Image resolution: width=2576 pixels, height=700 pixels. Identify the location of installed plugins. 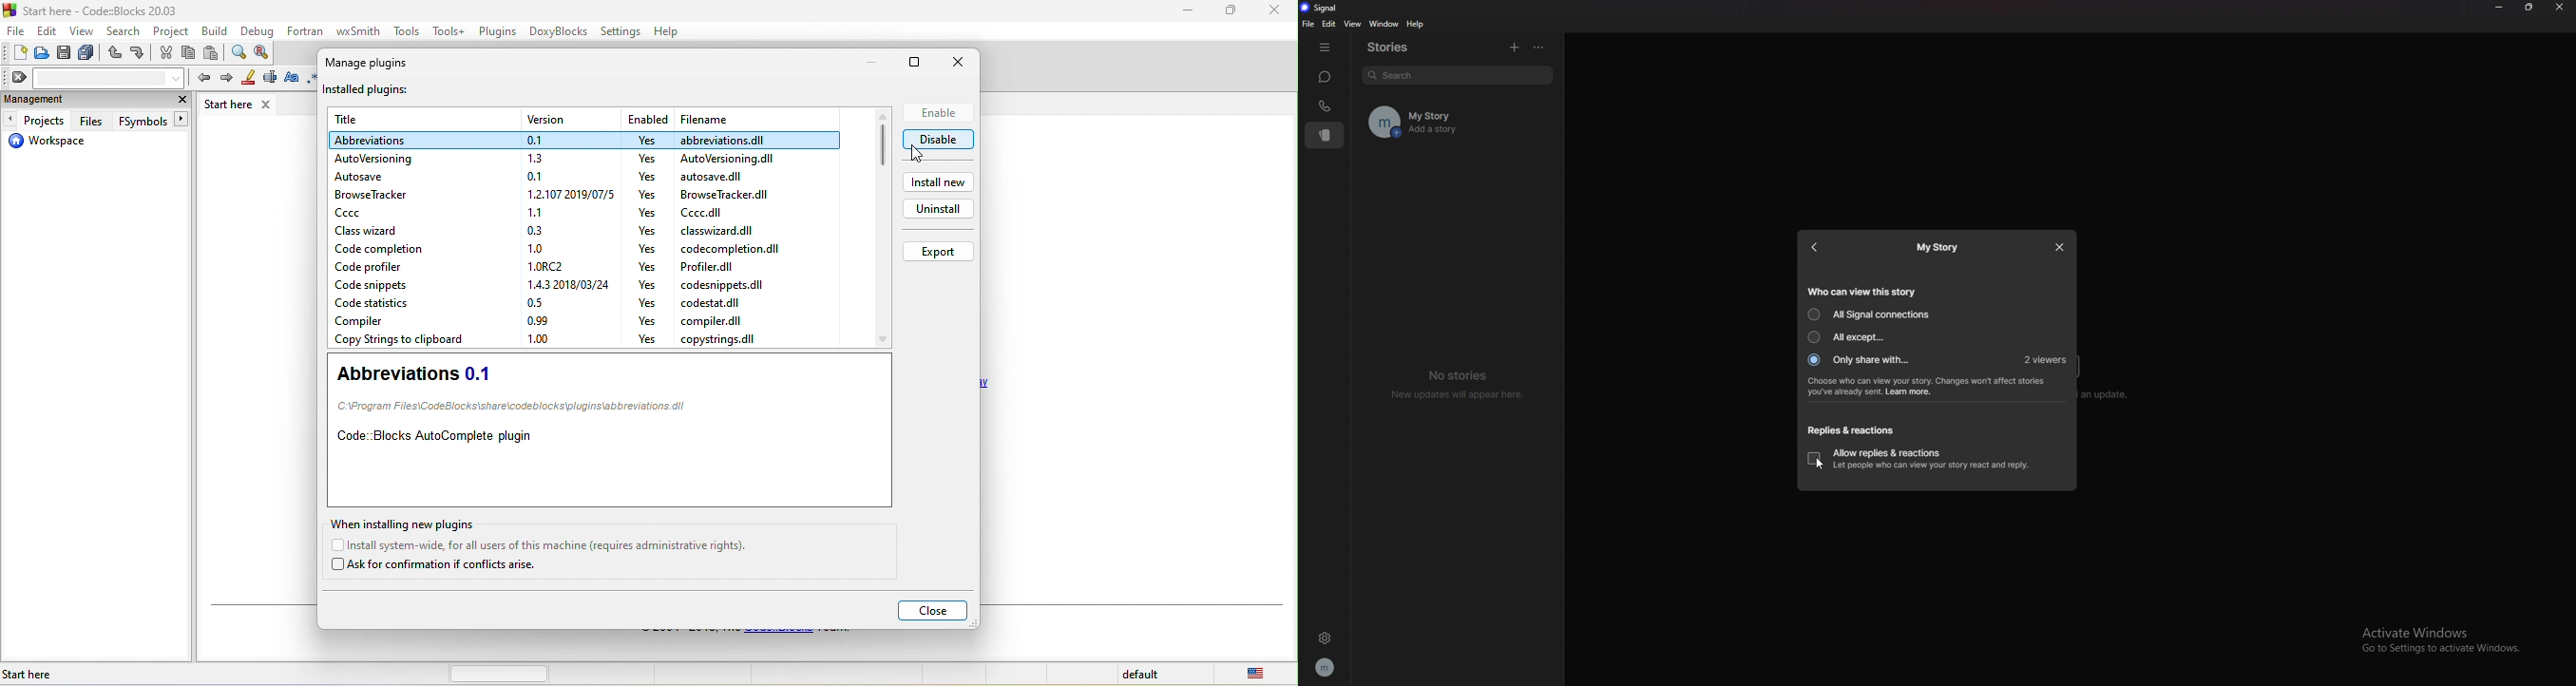
(394, 92).